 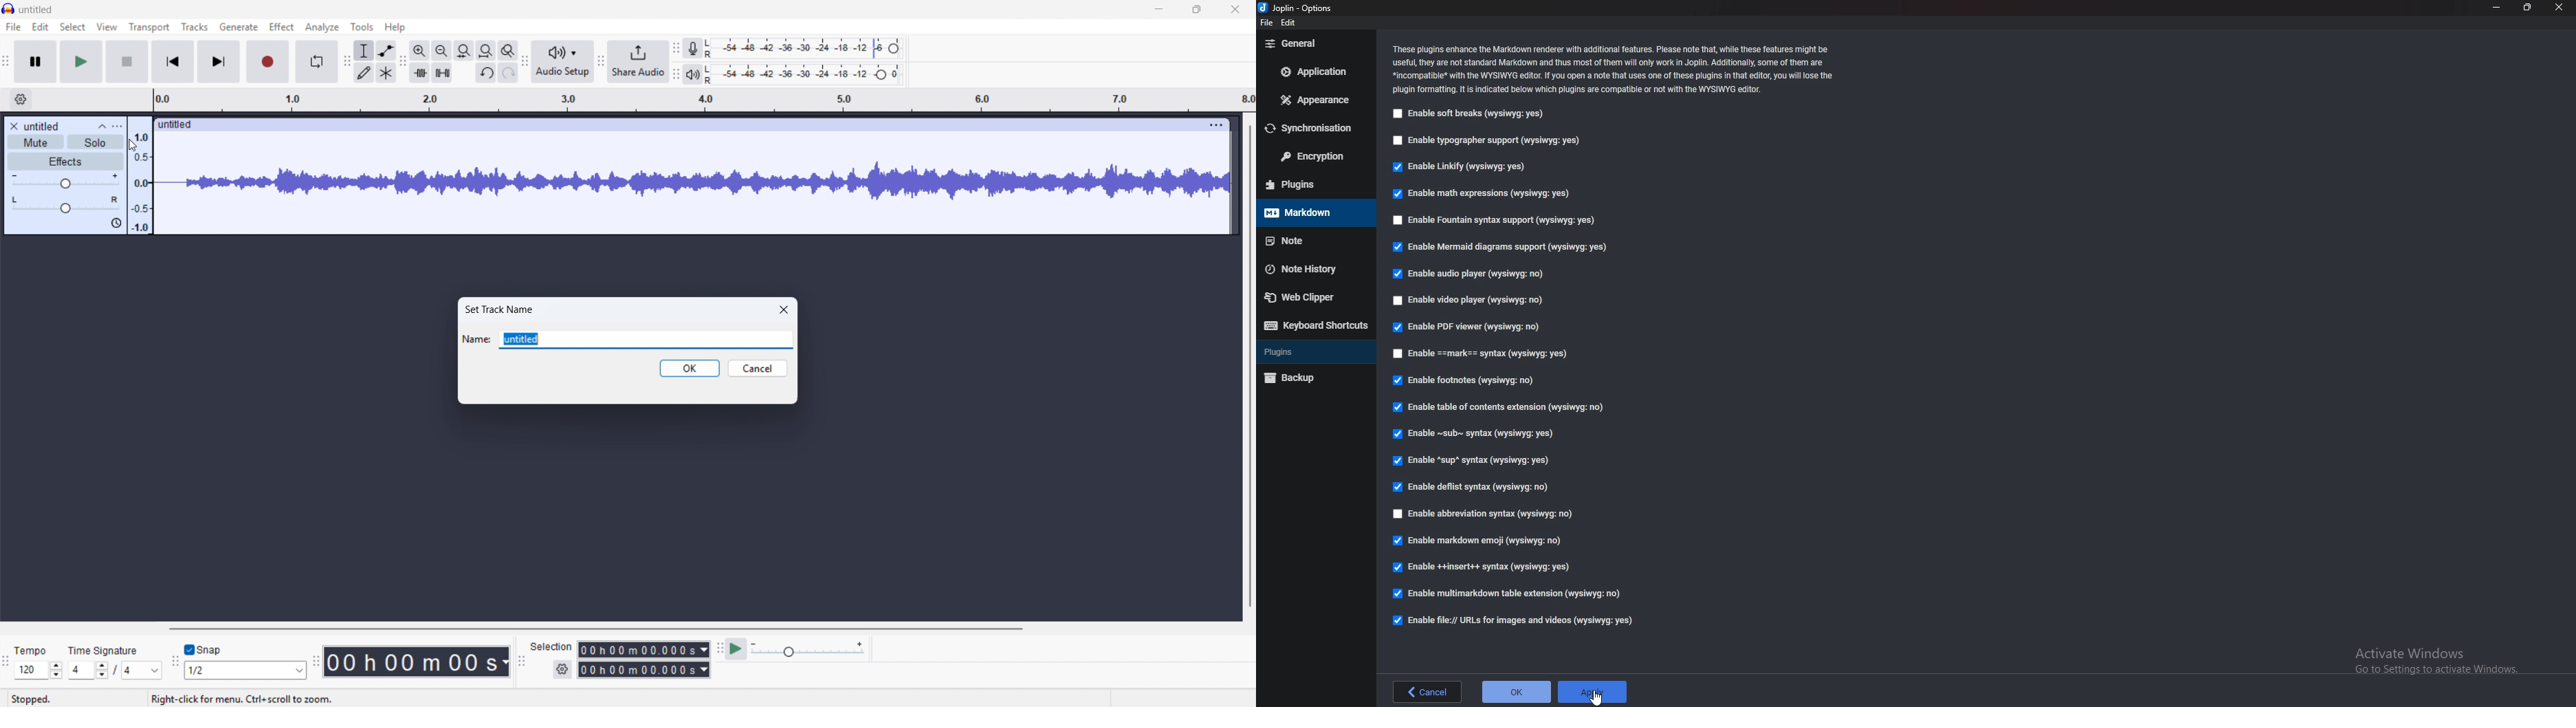 What do you see at coordinates (563, 62) in the screenshot?
I see `Audio setup ` at bounding box center [563, 62].